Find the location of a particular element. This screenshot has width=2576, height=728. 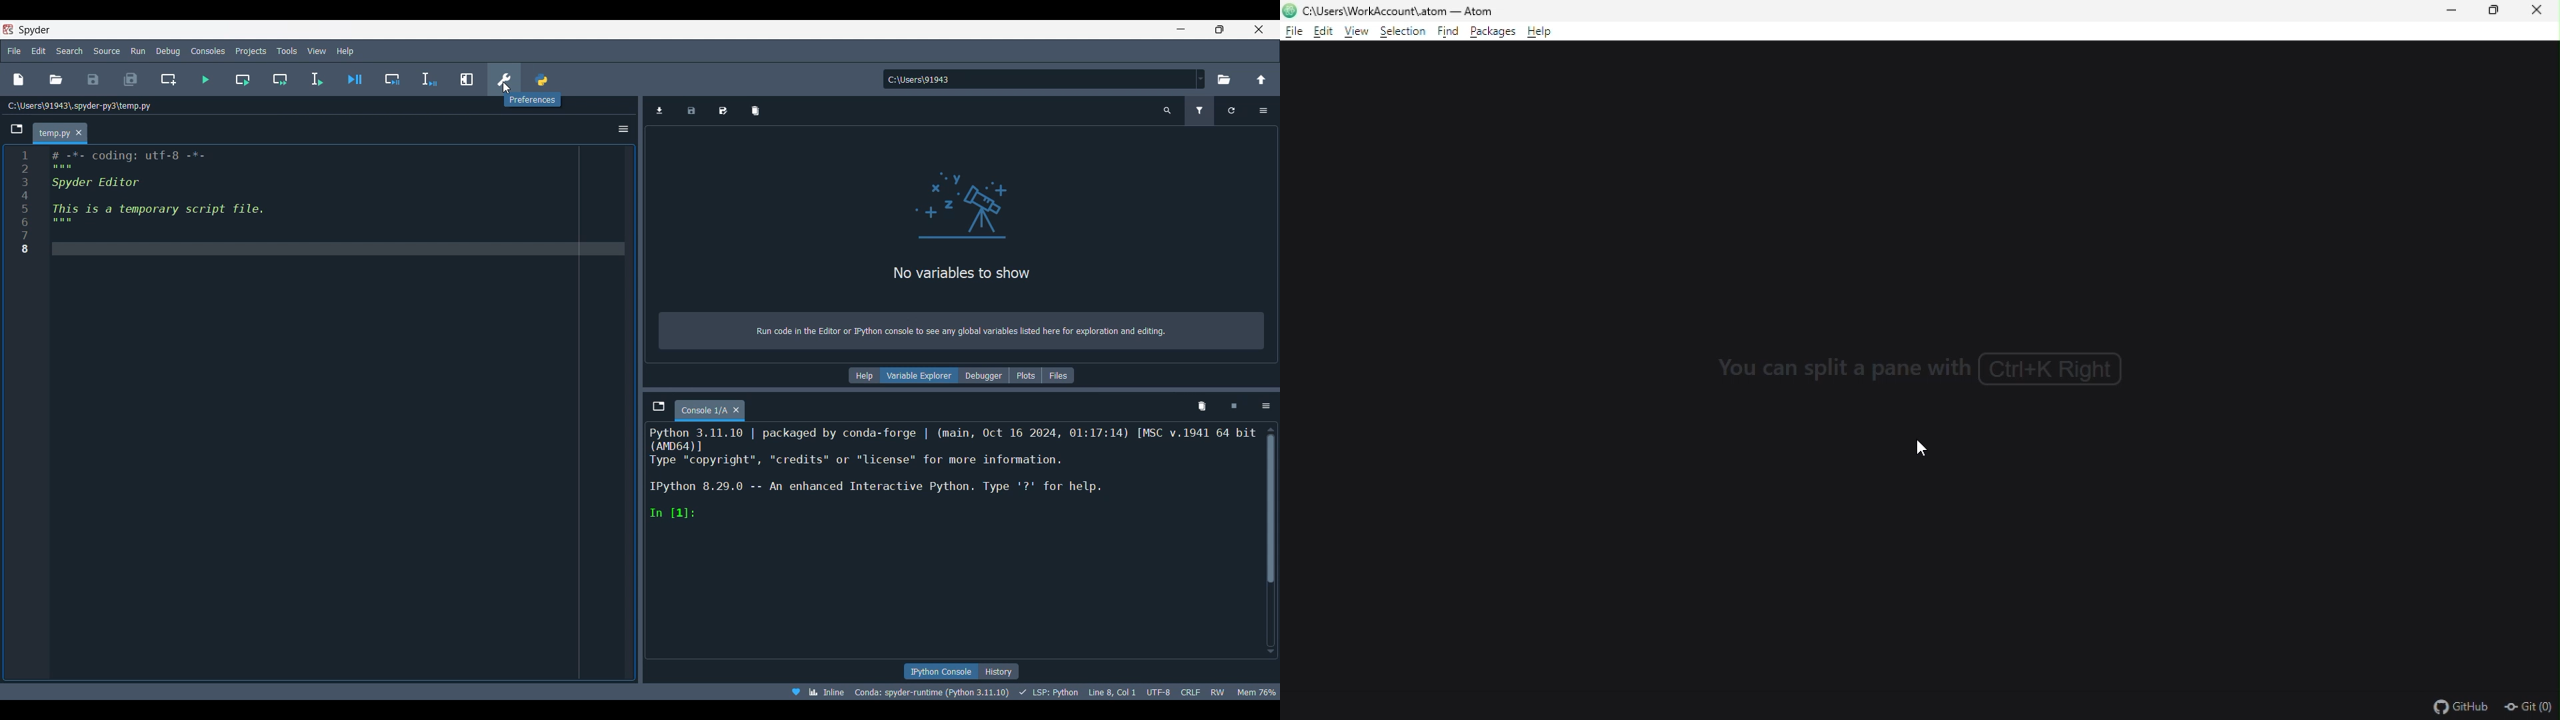

Options is located at coordinates (1266, 407).